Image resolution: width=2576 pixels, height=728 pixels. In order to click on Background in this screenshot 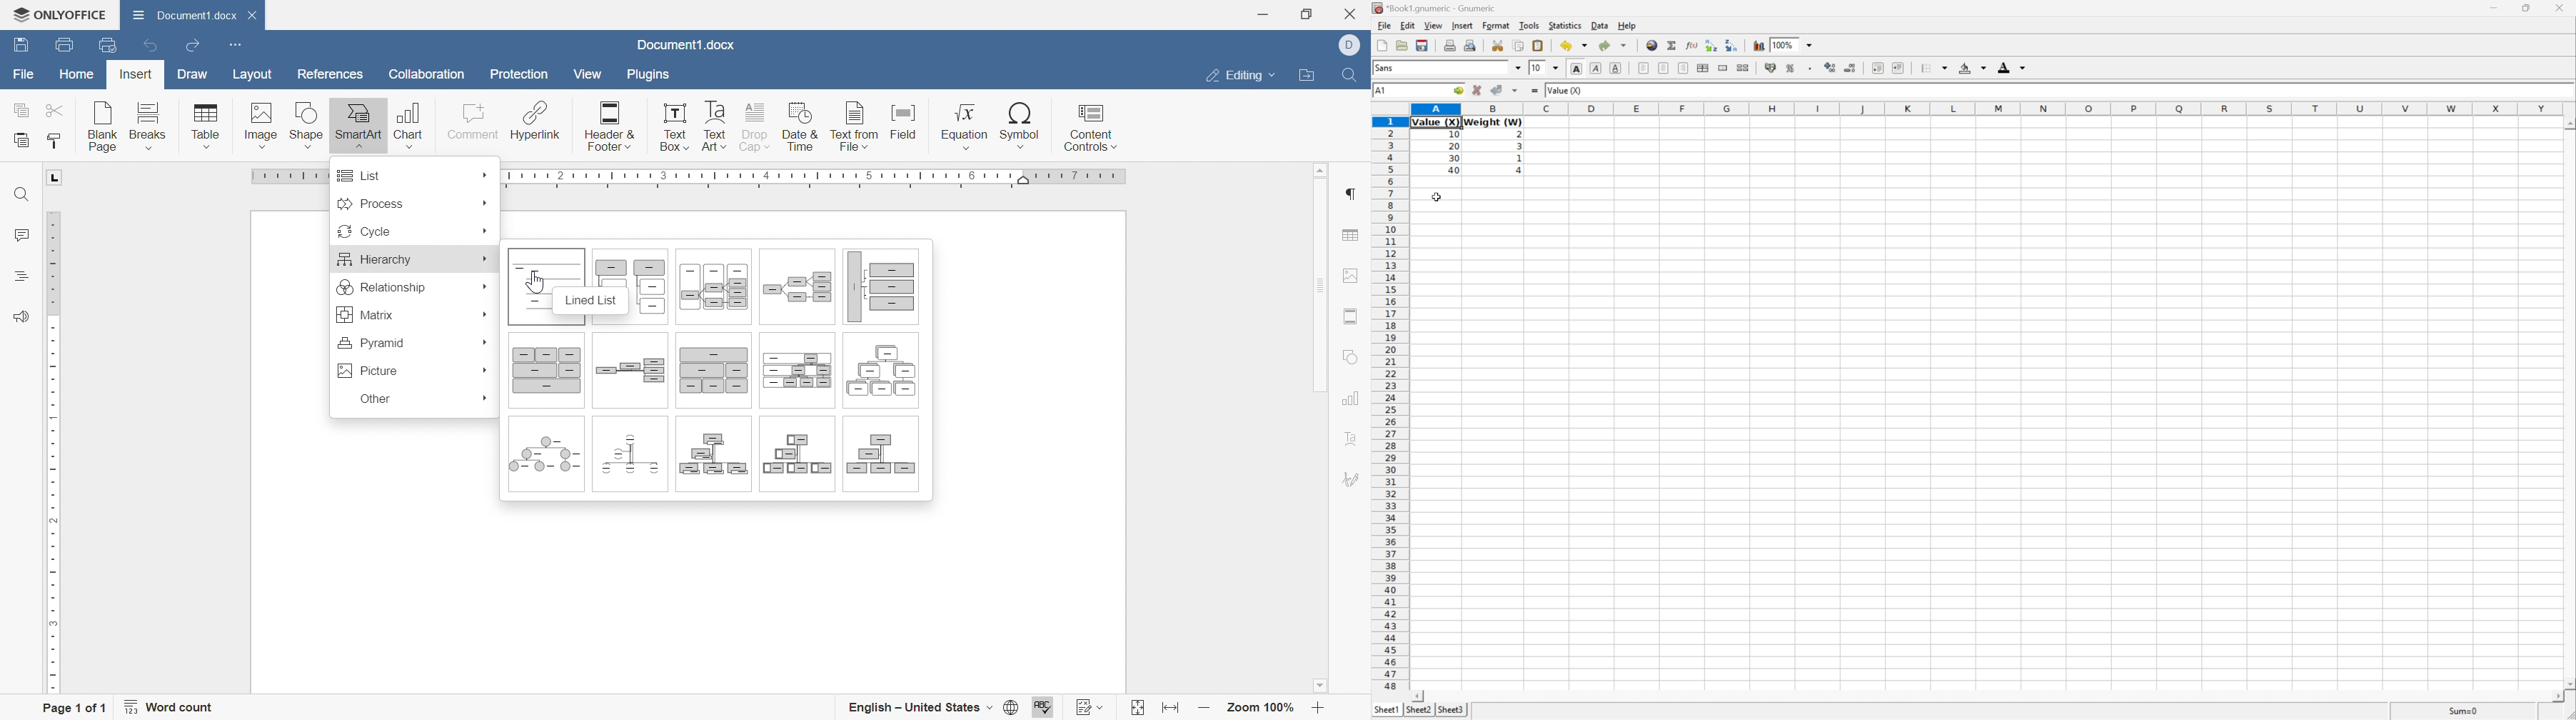, I will do `click(1972, 66)`.